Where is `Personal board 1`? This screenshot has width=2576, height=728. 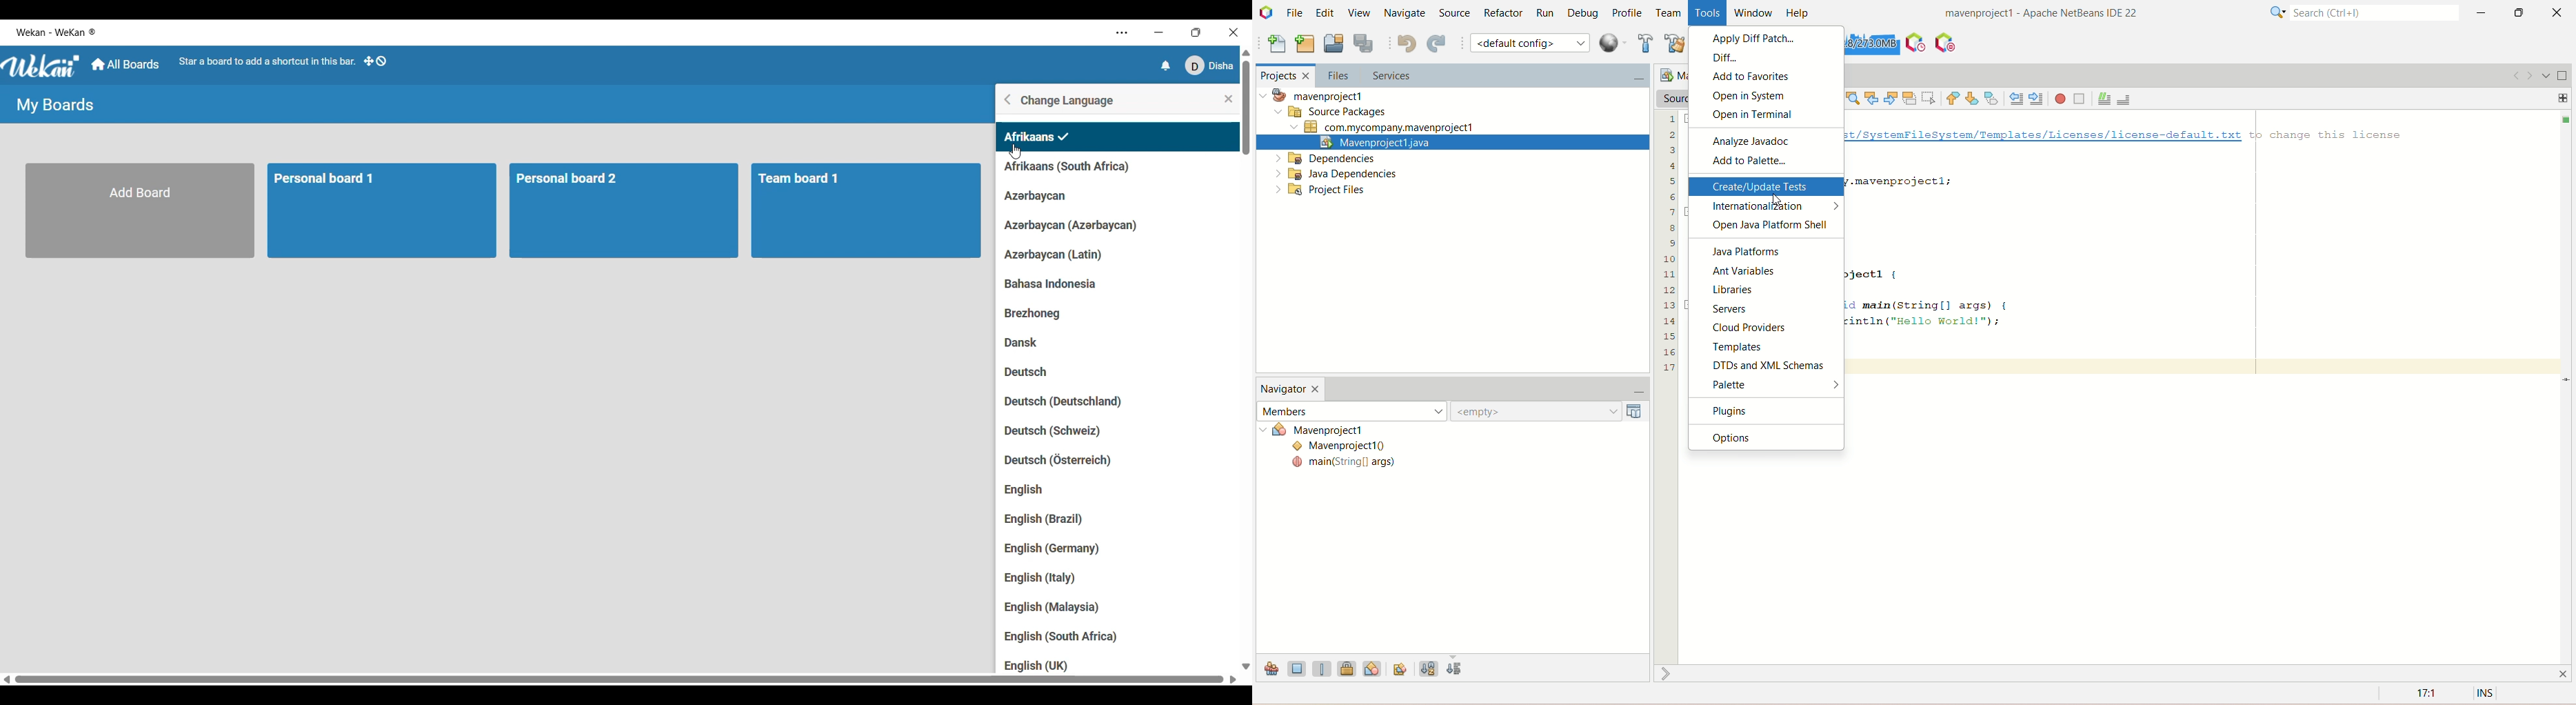 Personal board 1 is located at coordinates (384, 212).